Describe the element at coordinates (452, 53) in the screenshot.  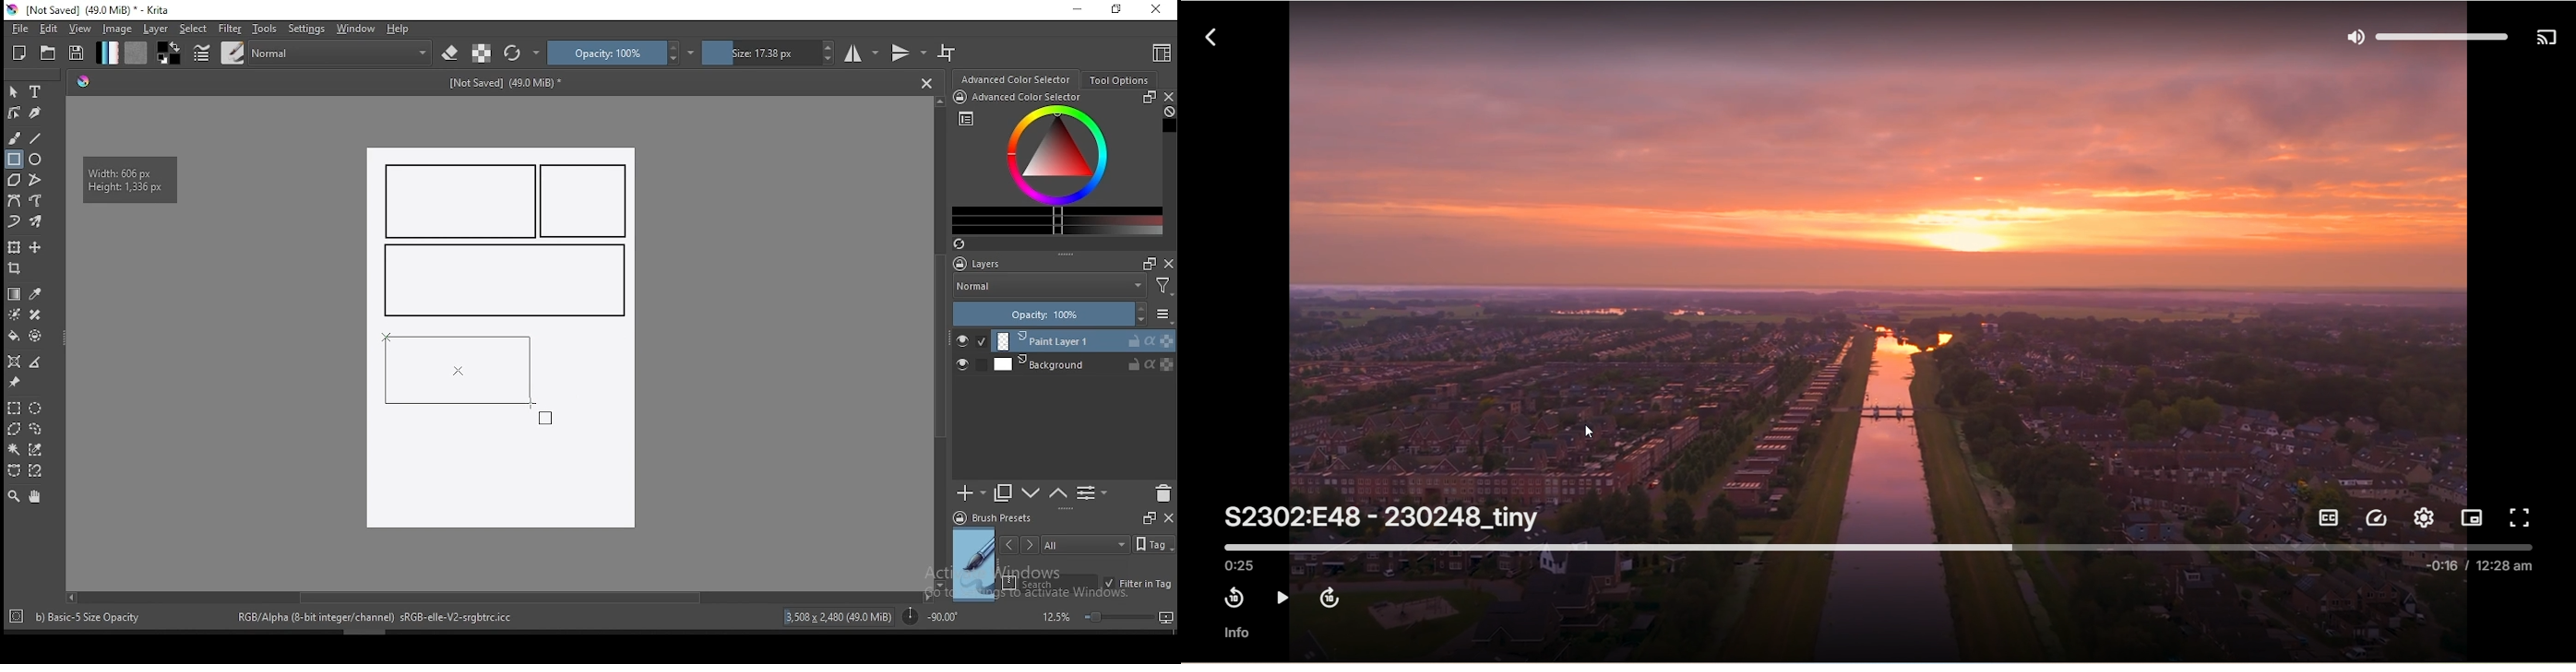
I see `set eraser mode` at that location.